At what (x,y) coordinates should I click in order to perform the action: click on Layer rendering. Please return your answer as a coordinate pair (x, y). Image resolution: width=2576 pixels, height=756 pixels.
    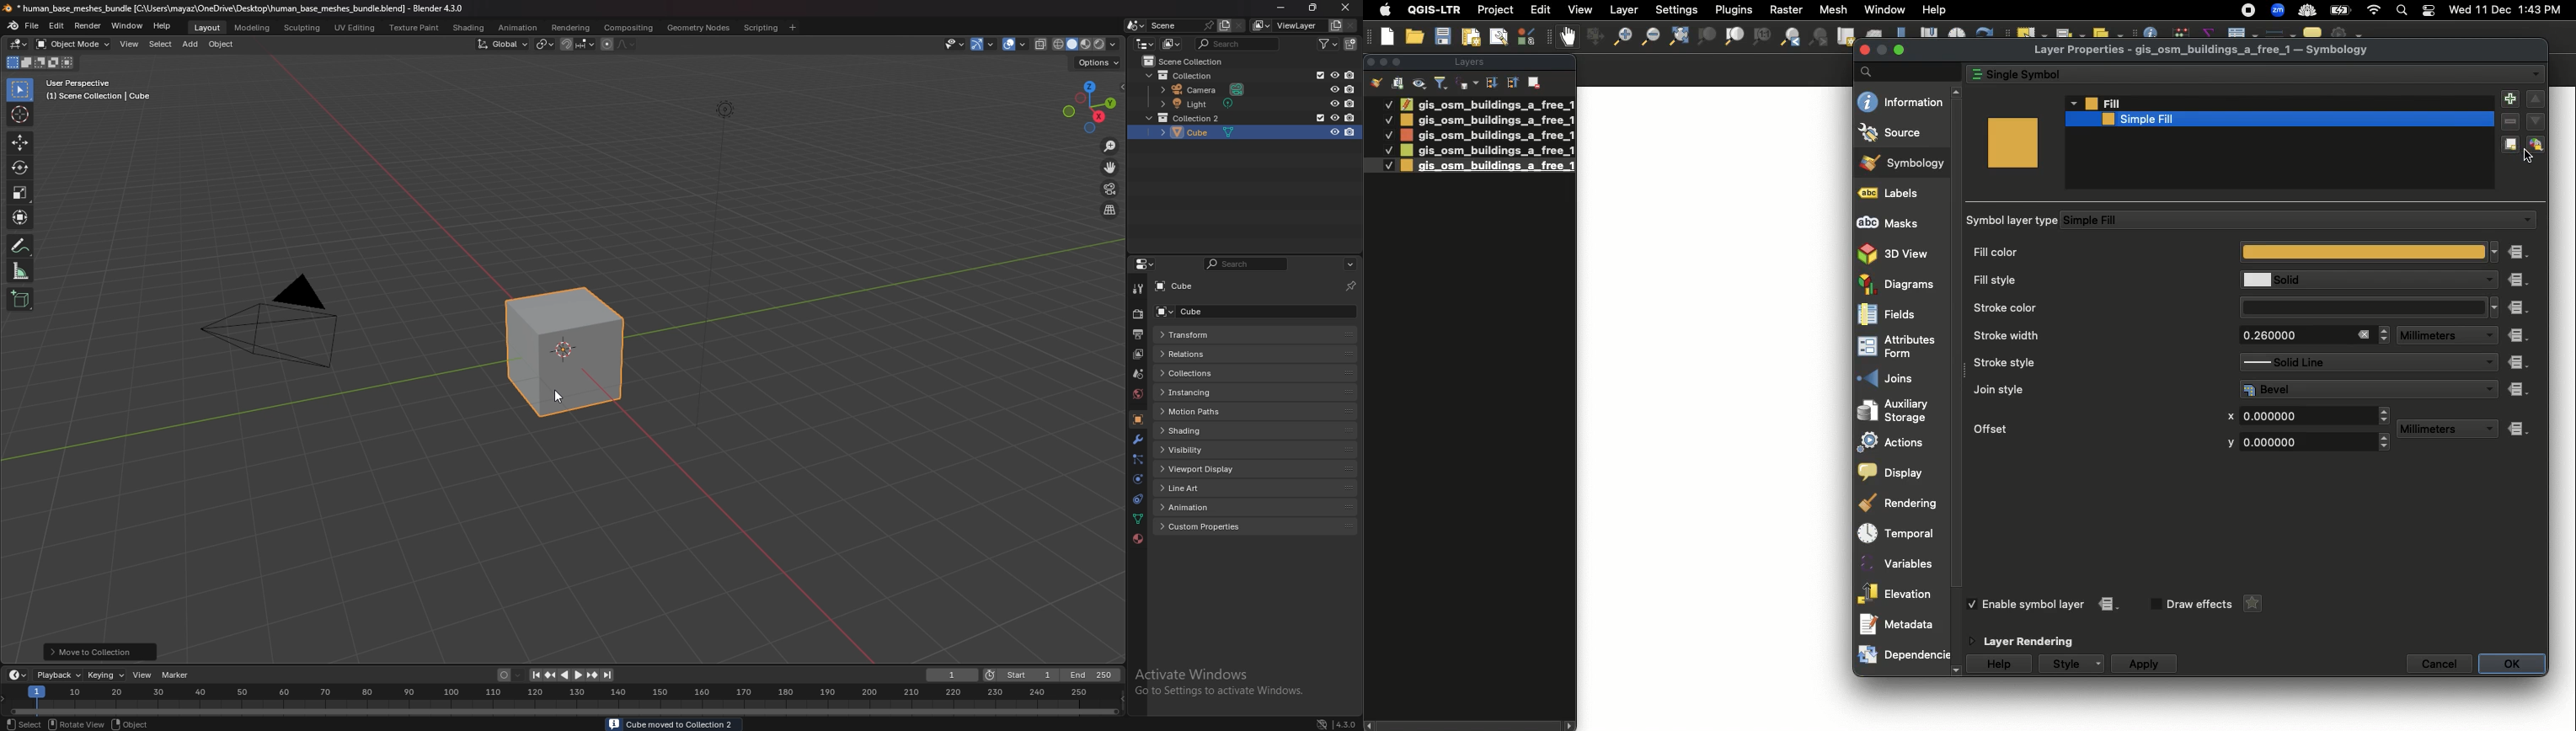
    Looking at the image, I should click on (2034, 642).